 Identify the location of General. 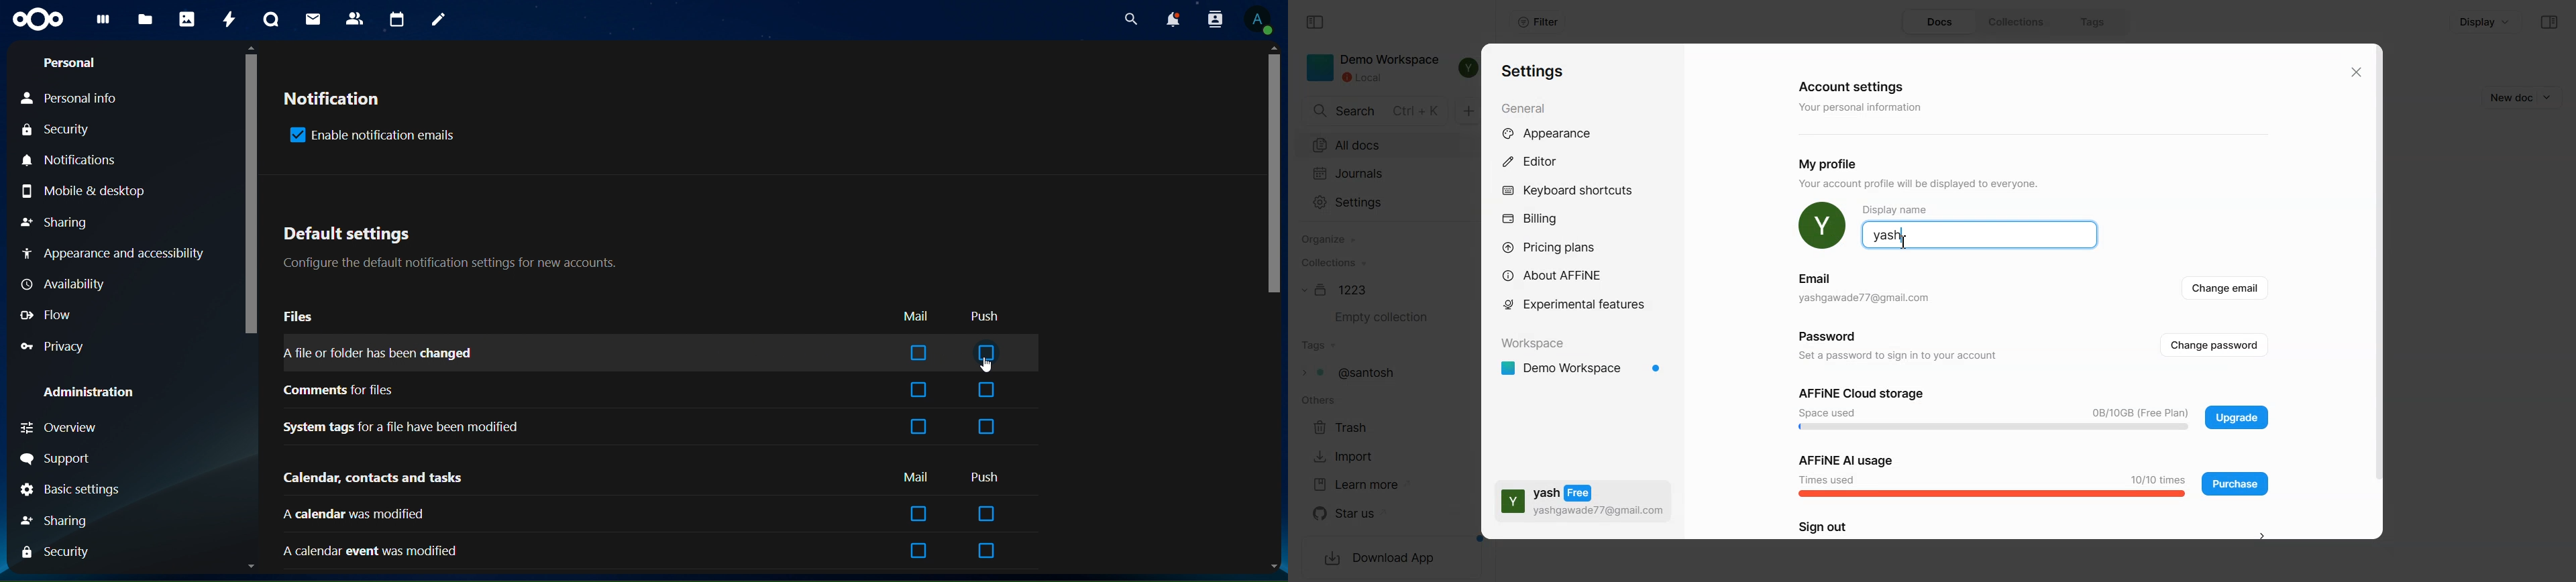
(1528, 107).